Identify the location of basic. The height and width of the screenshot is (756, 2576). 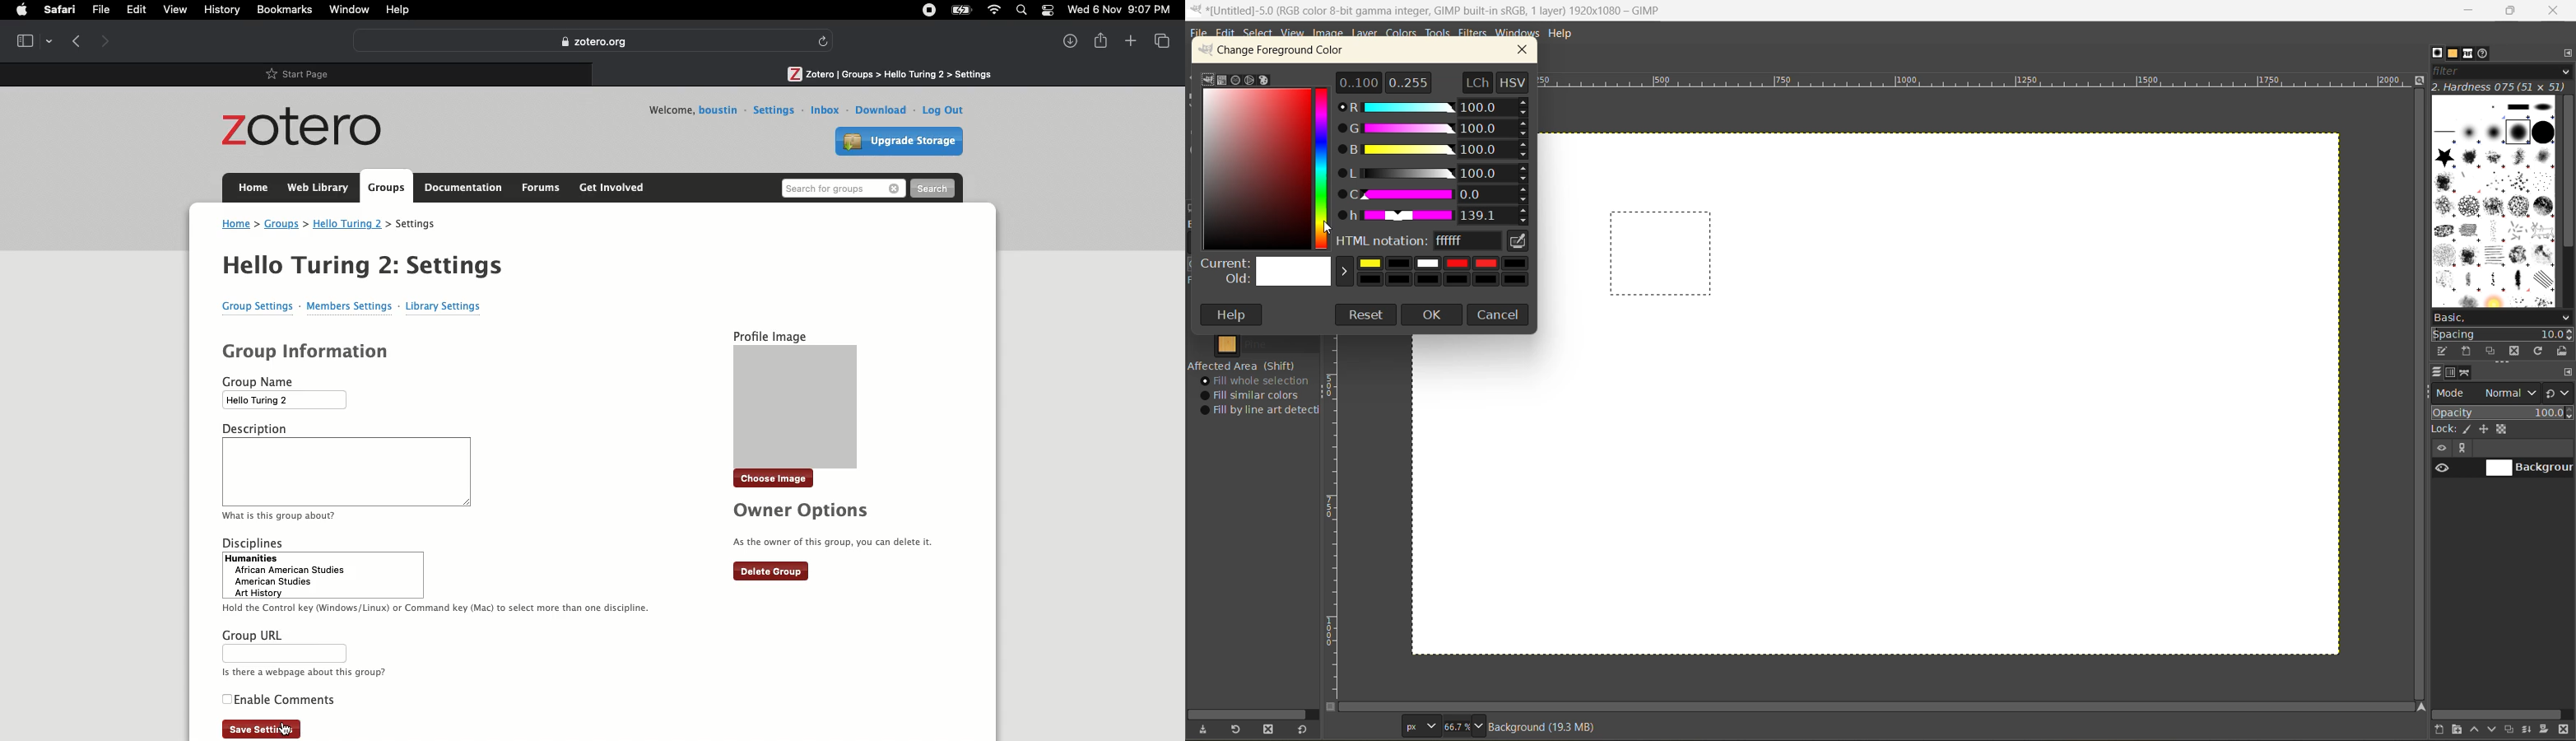
(2503, 317).